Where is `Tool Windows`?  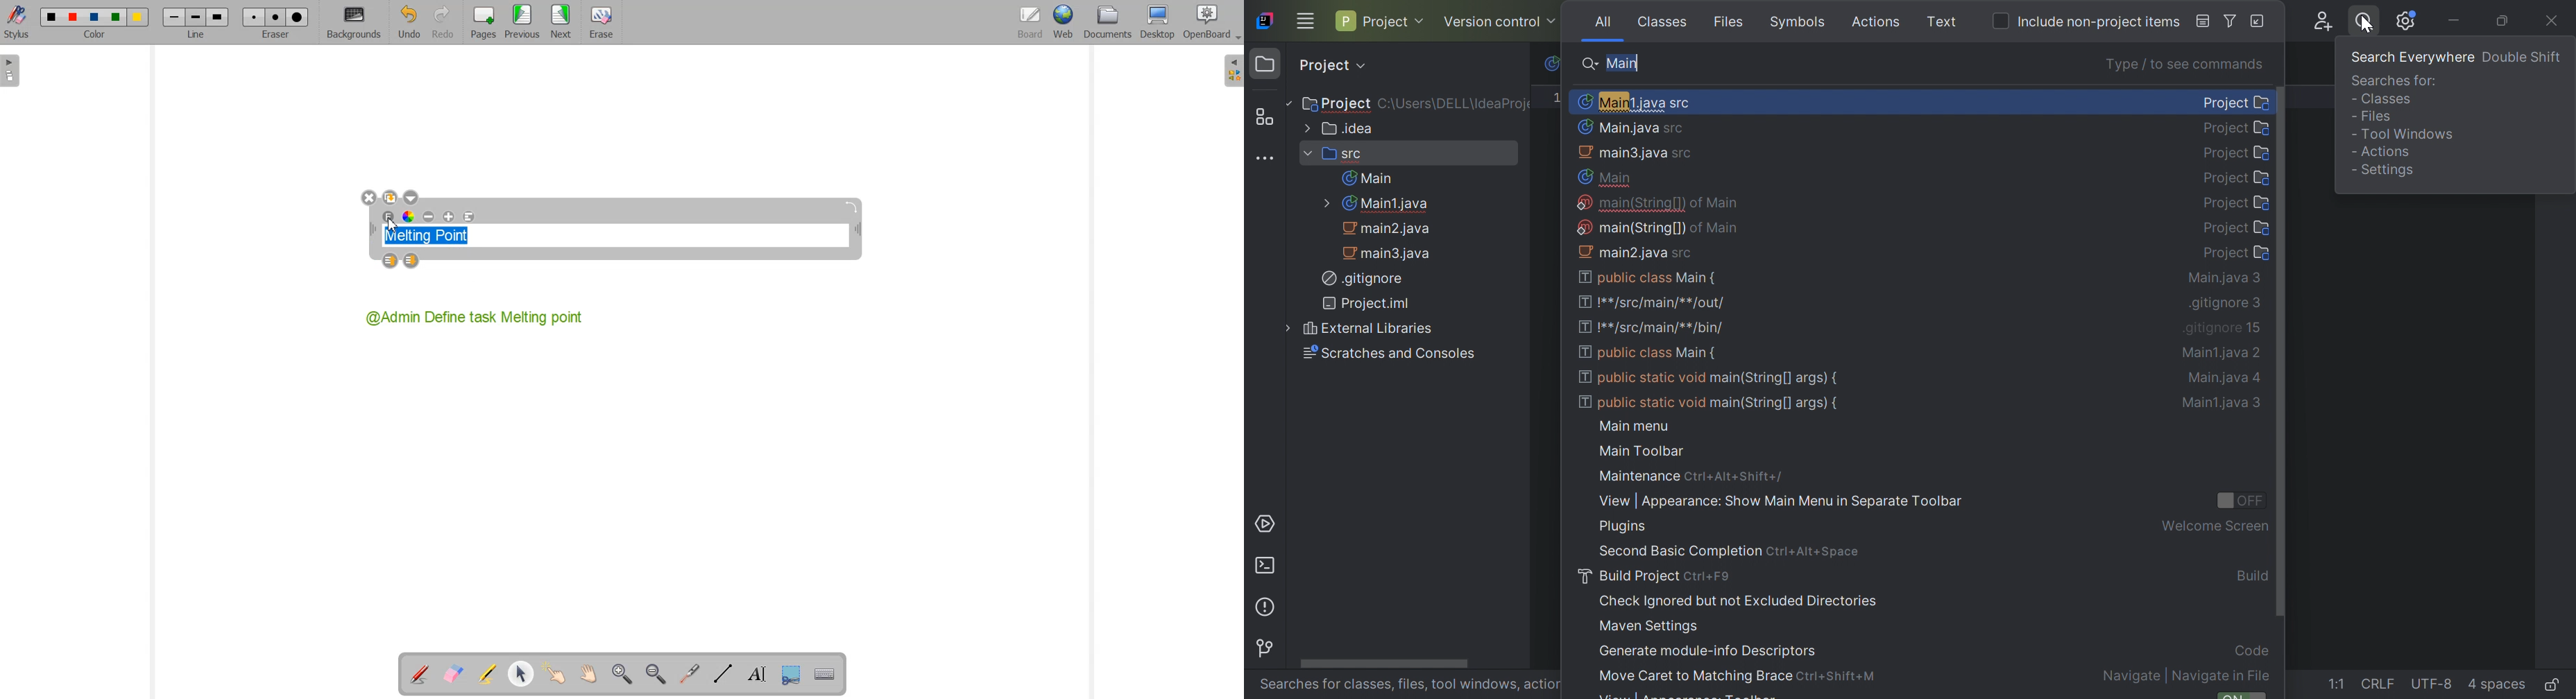 Tool Windows is located at coordinates (2406, 133).